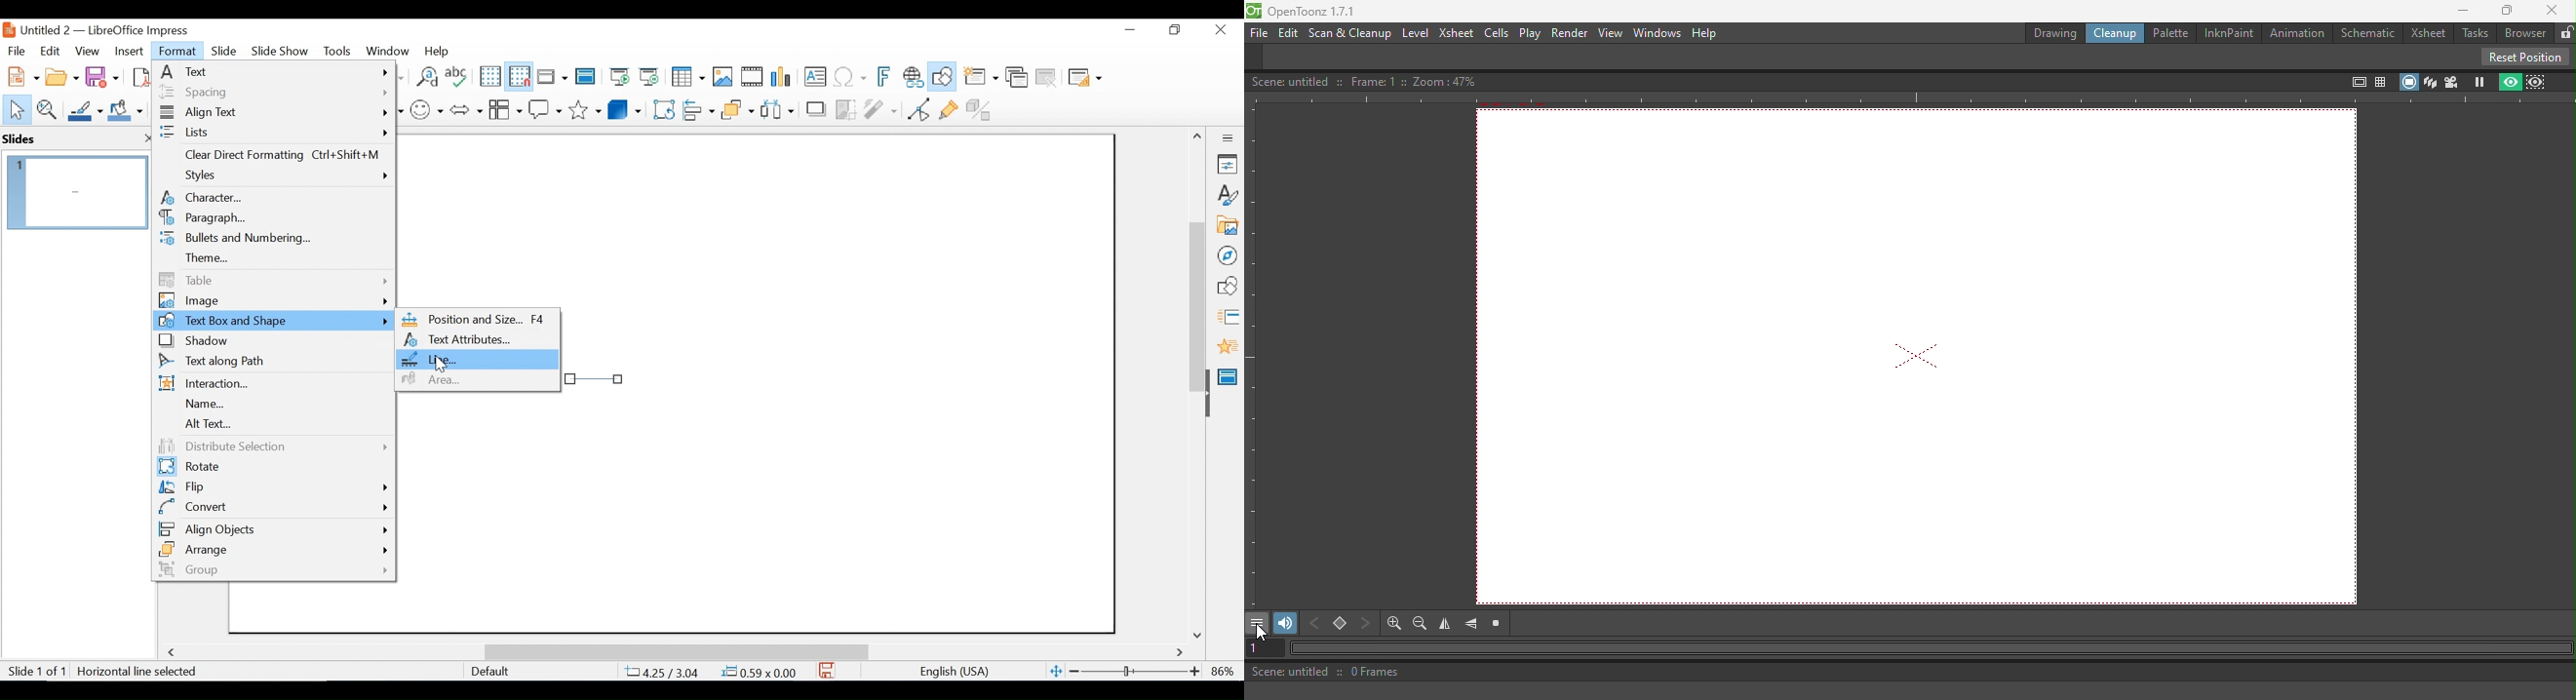 This screenshot has width=2576, height=700. I want to click on Save, so click(104, 76).